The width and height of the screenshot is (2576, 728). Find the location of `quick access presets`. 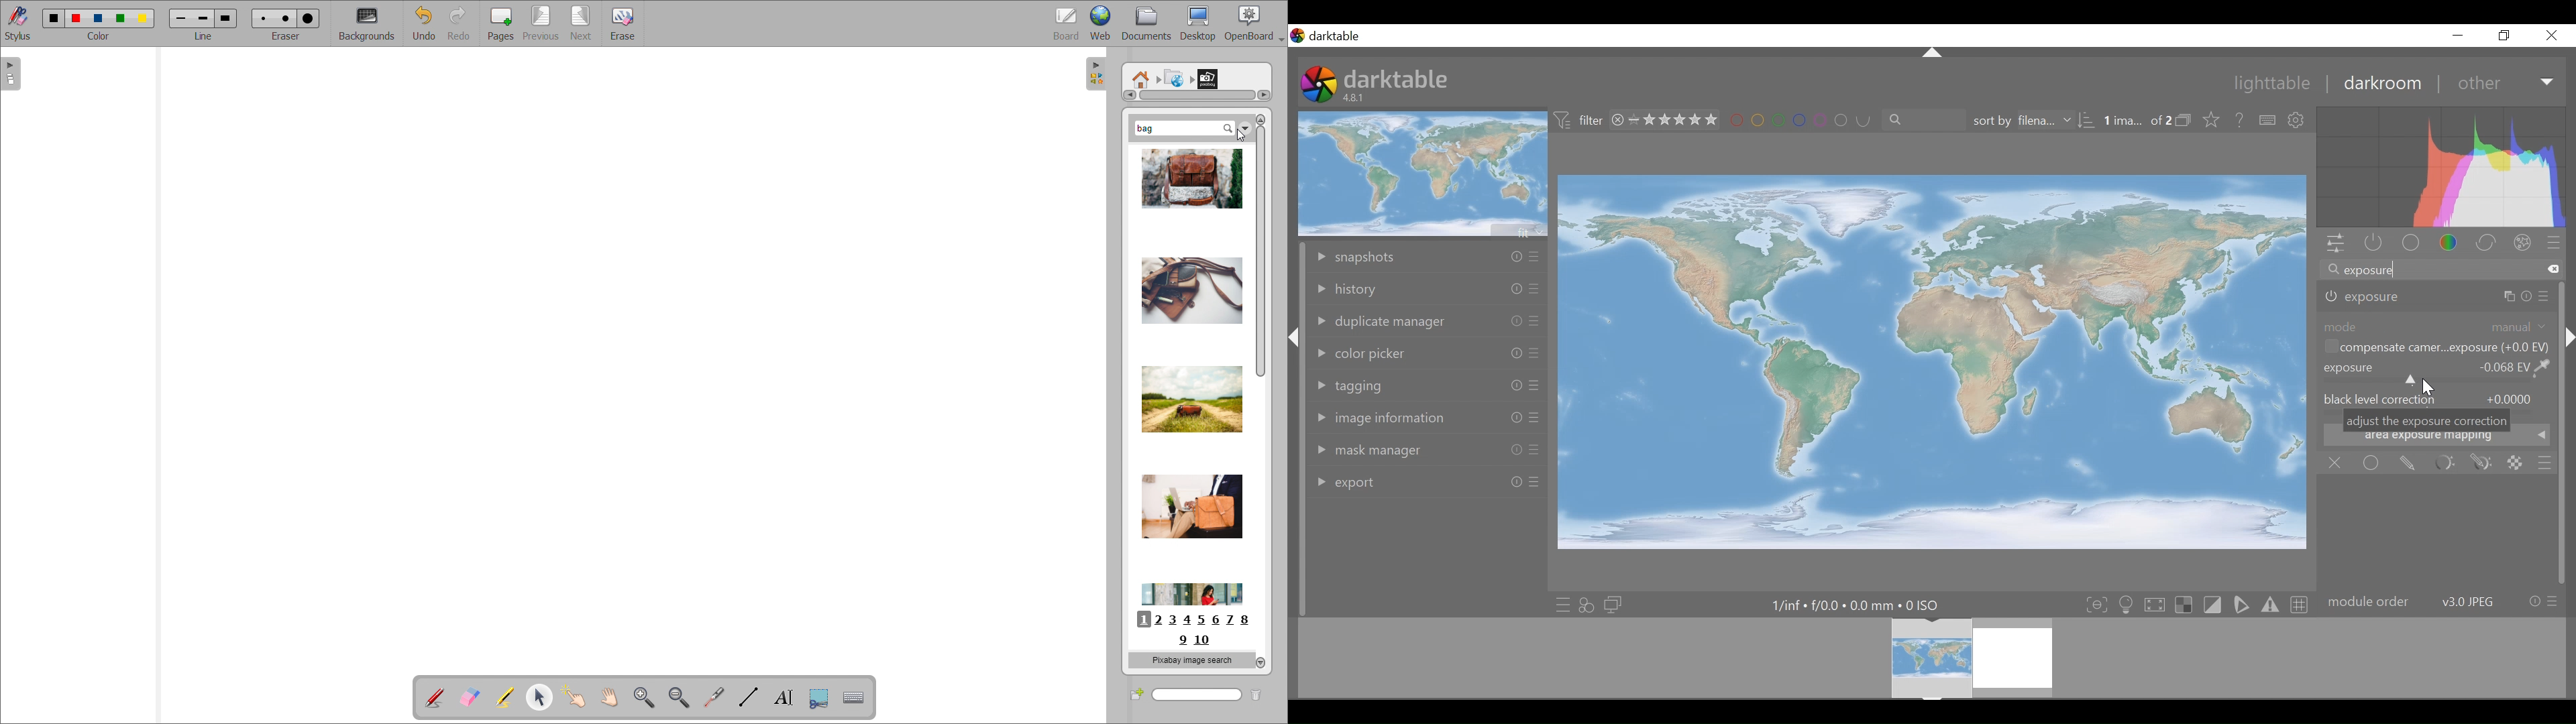

quick access presets is located at coordinates (1559, 604).